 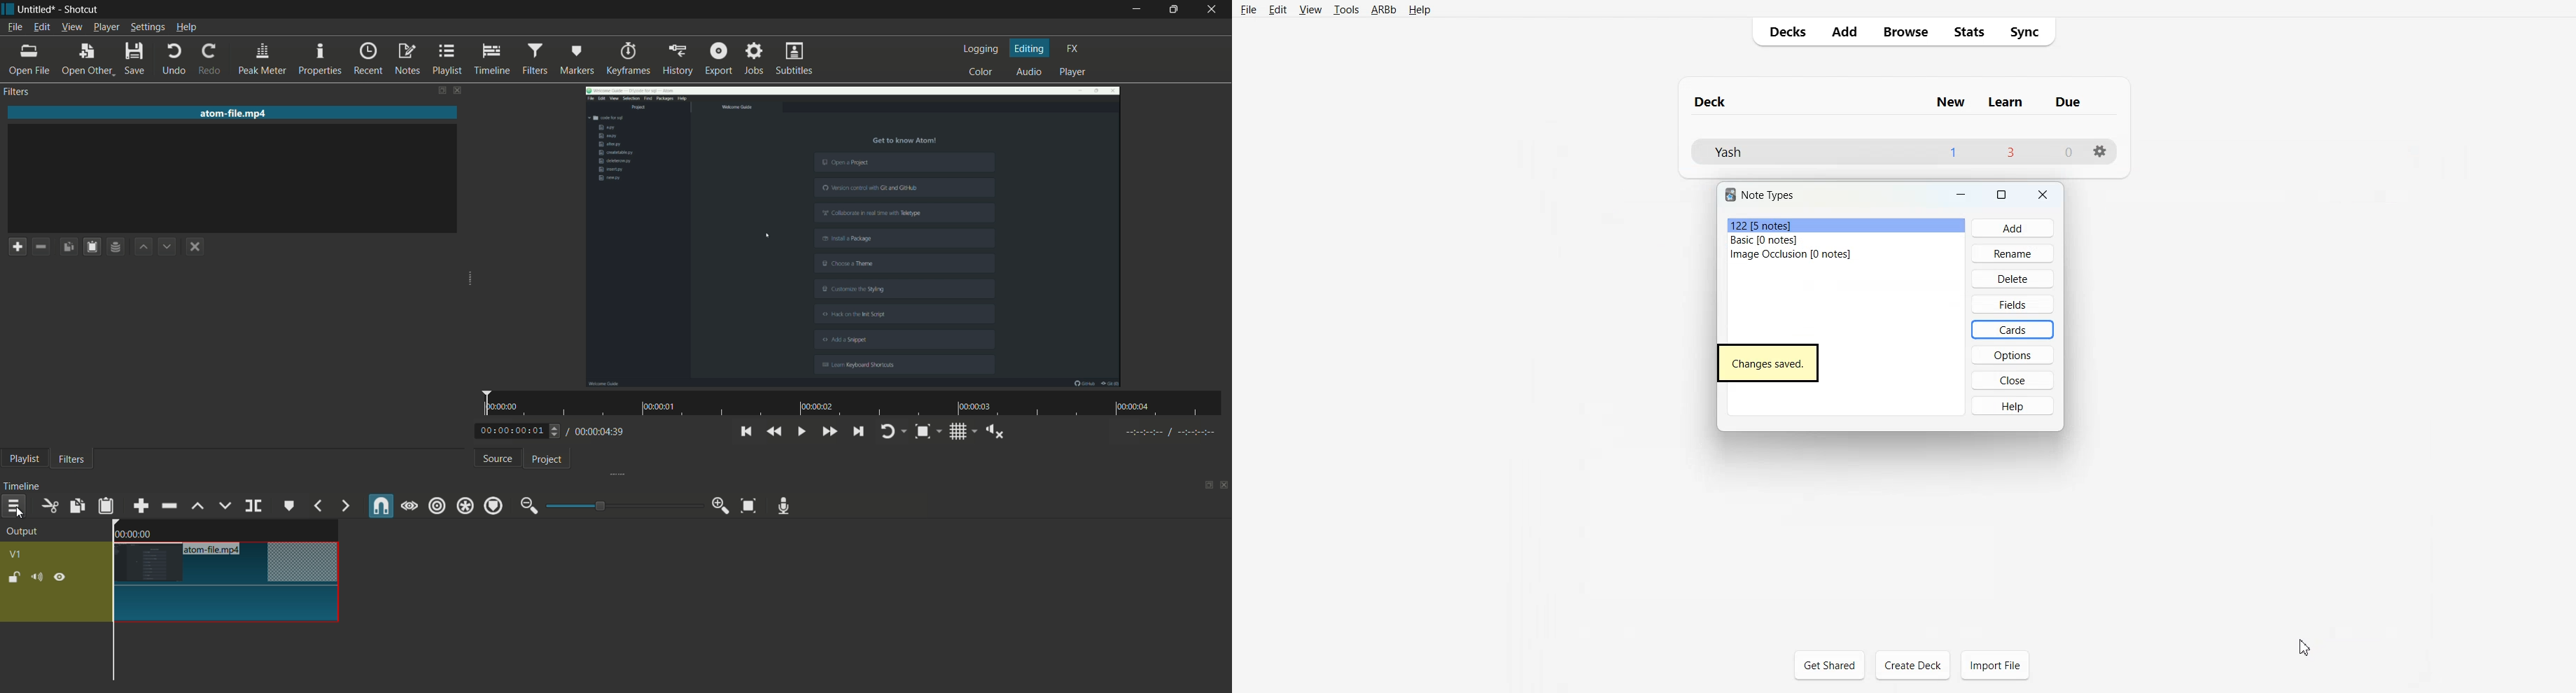 I want to click on history, so click(x=678, y=59).